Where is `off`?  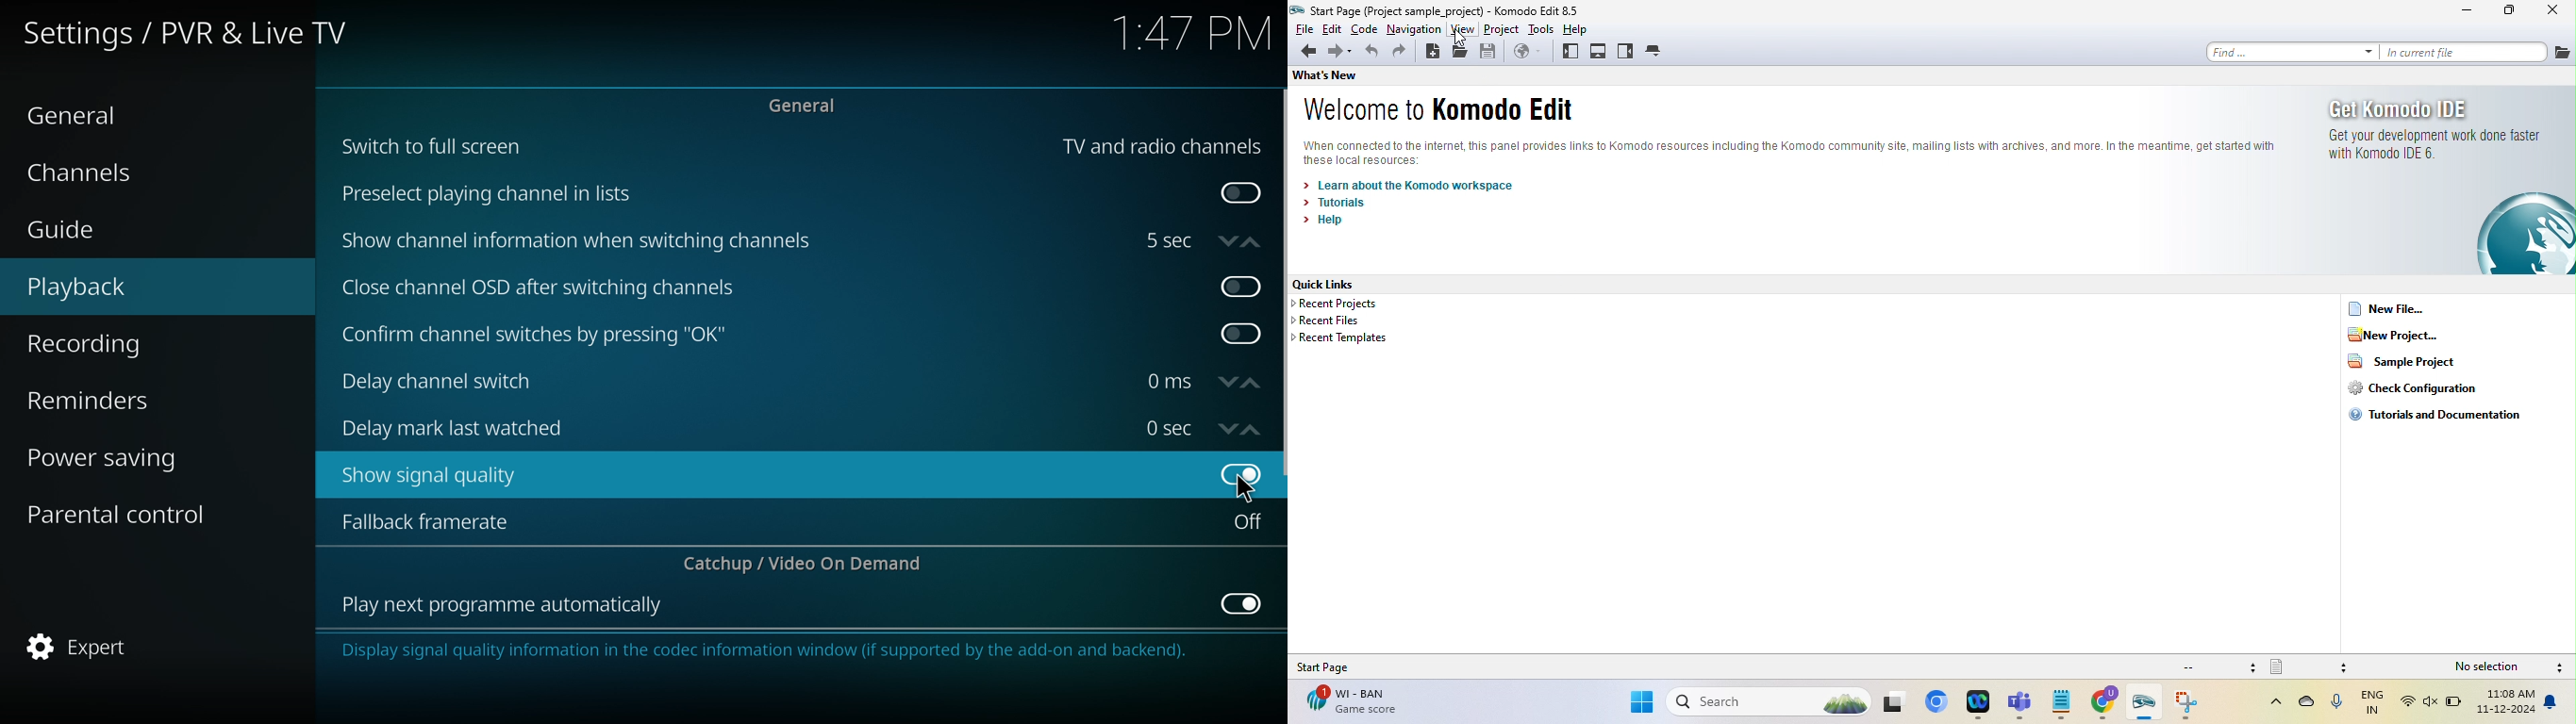 off is located at coordinates (1244, 602).